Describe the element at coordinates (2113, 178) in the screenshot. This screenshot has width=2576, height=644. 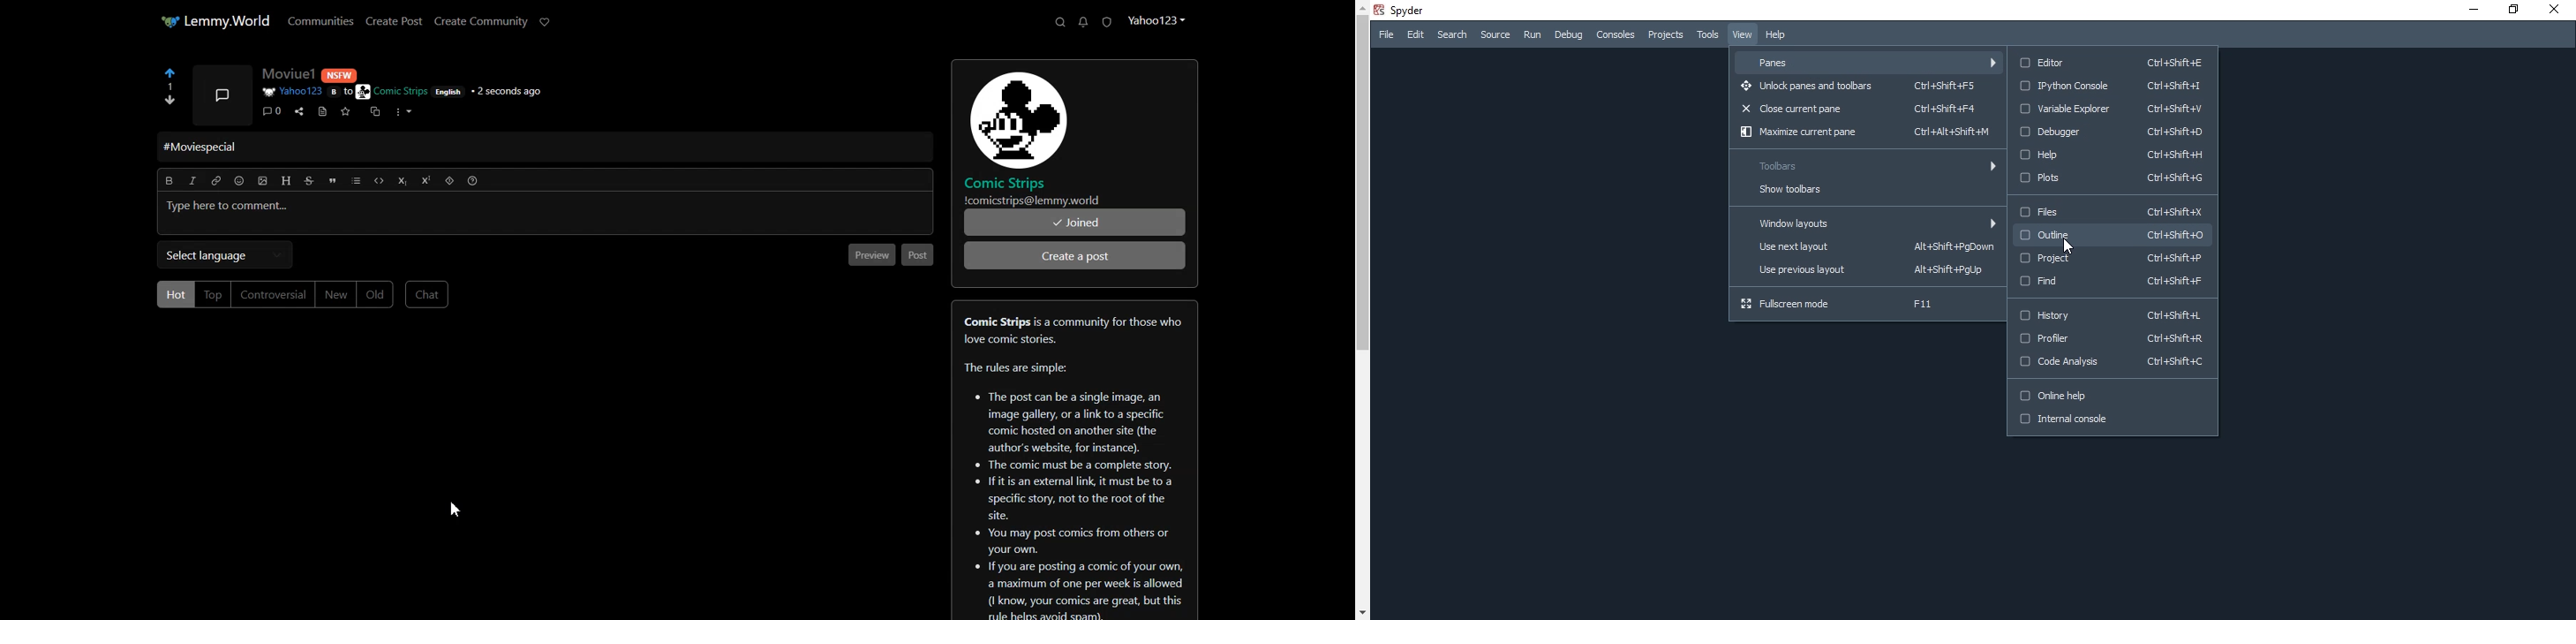
I see `plots` at that location.